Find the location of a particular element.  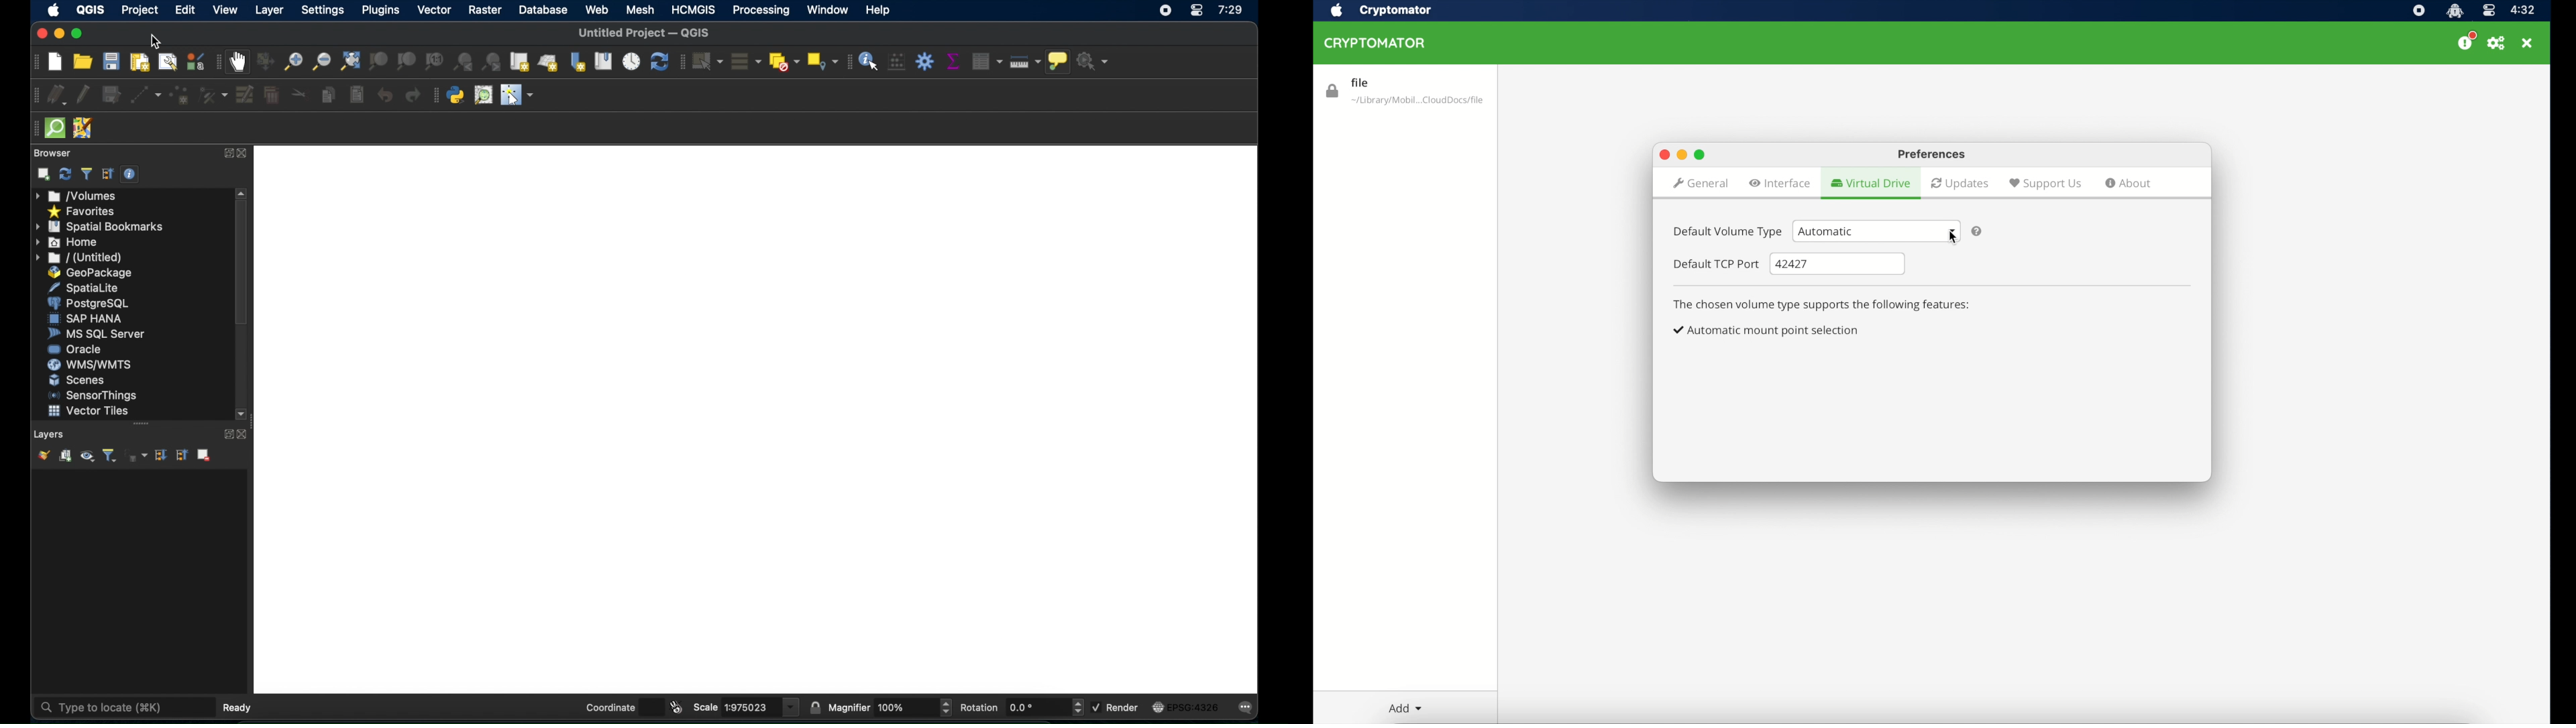

scale value dropdown is located at coordinates (792, 707).